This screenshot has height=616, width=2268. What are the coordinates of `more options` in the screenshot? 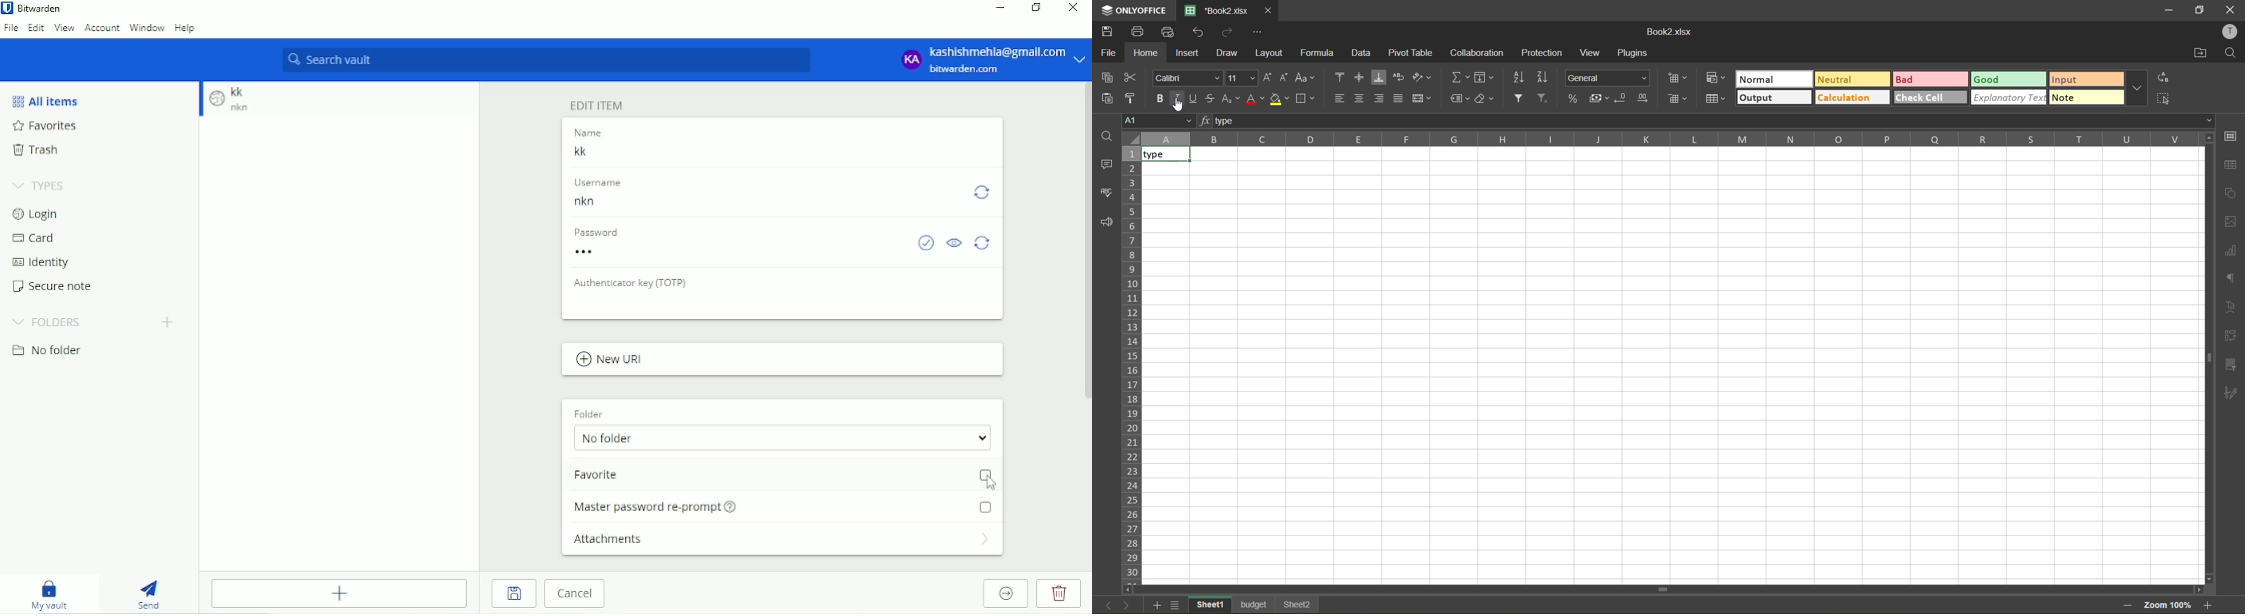 It's located at (2140, 88).